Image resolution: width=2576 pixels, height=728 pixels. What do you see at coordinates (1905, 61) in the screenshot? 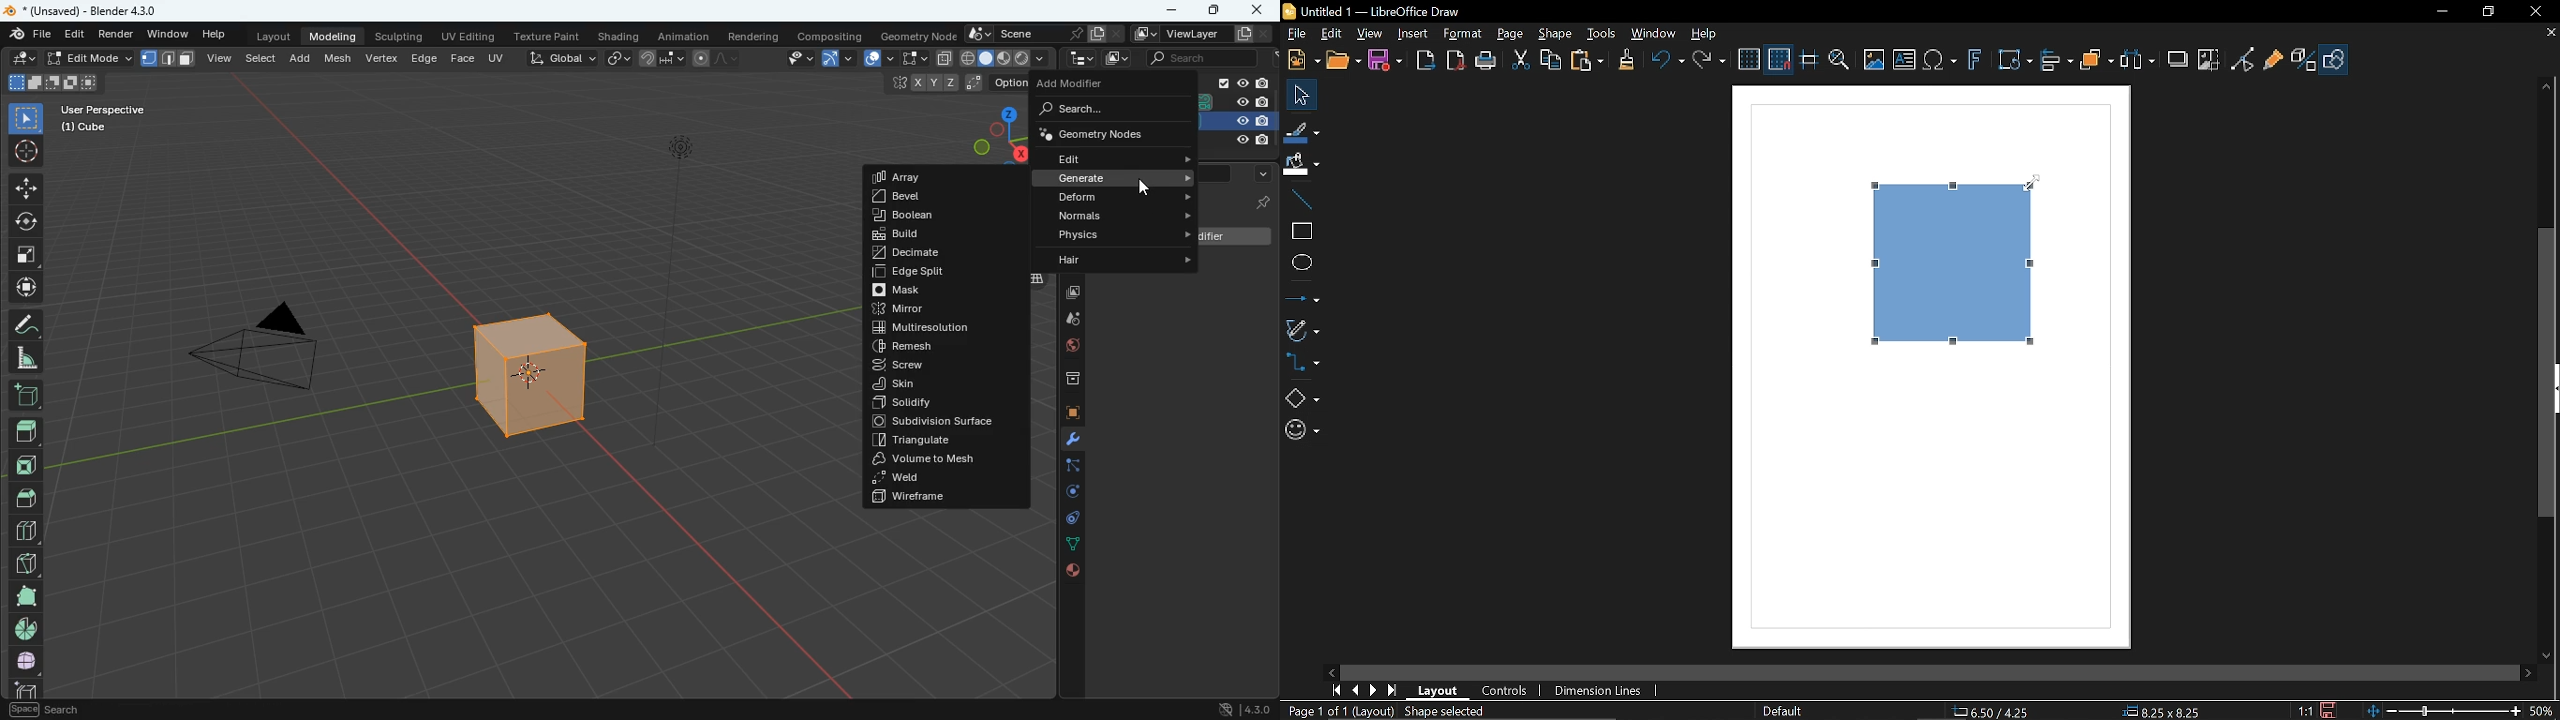
I see `Add text` at bounding box center [1905, 61].